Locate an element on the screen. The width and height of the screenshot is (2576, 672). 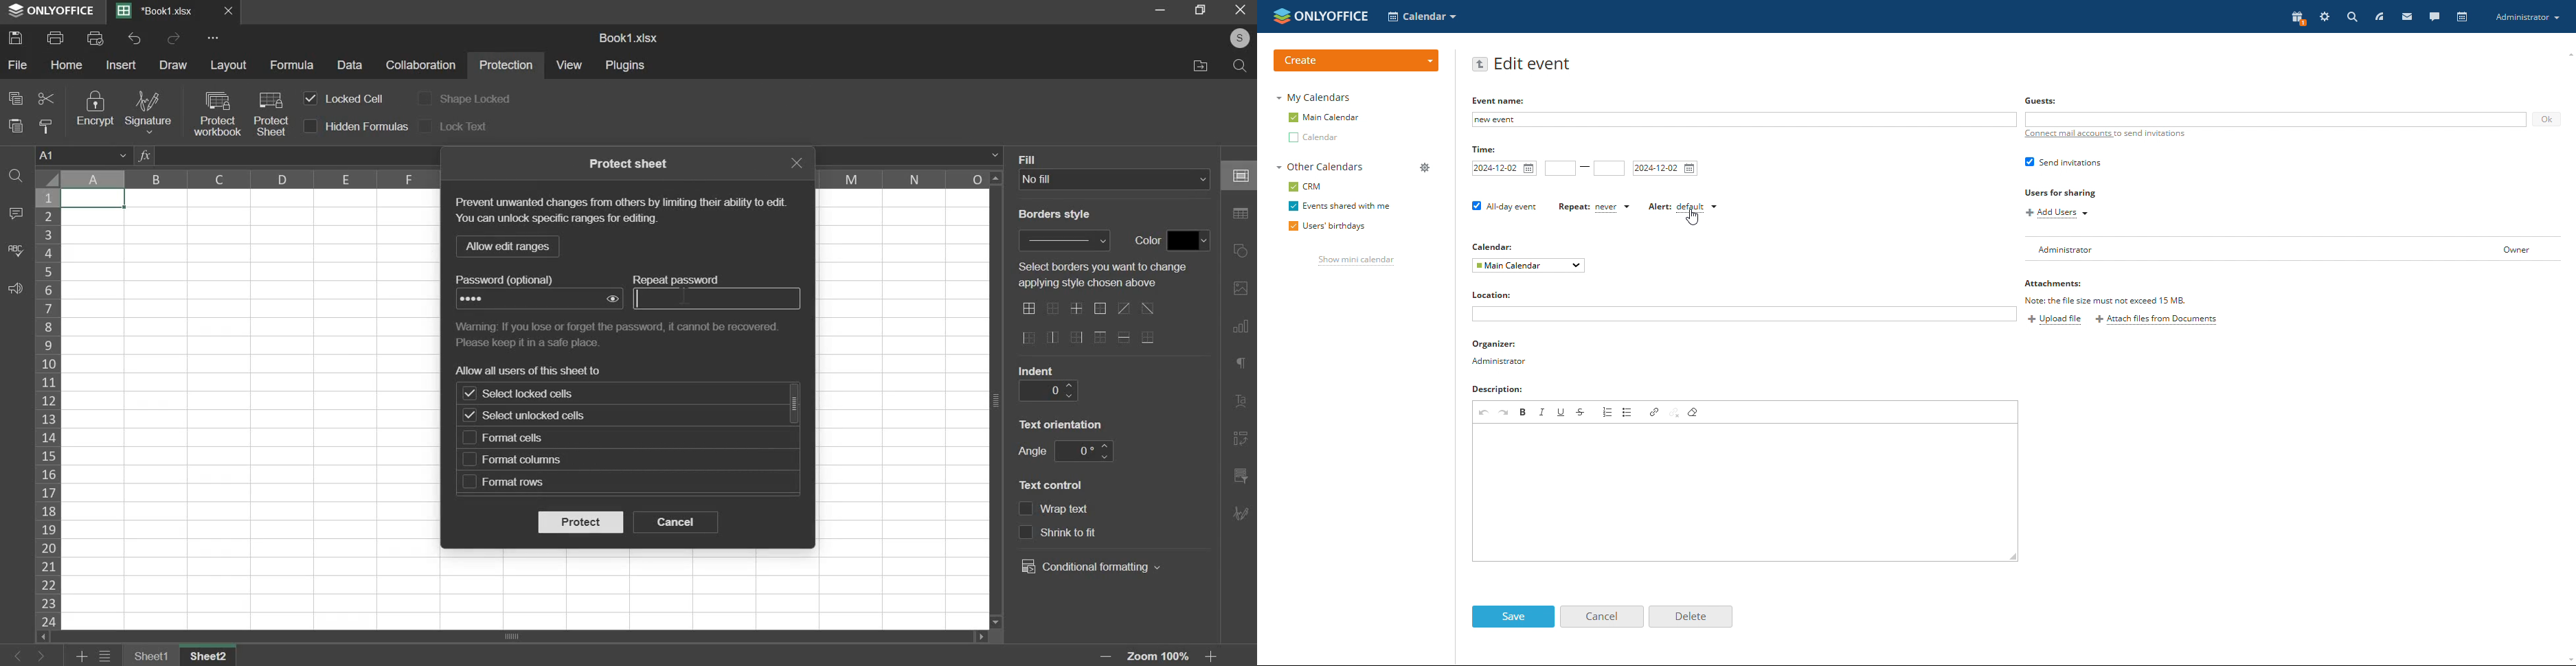
paste is located at coordinates (15, 124).